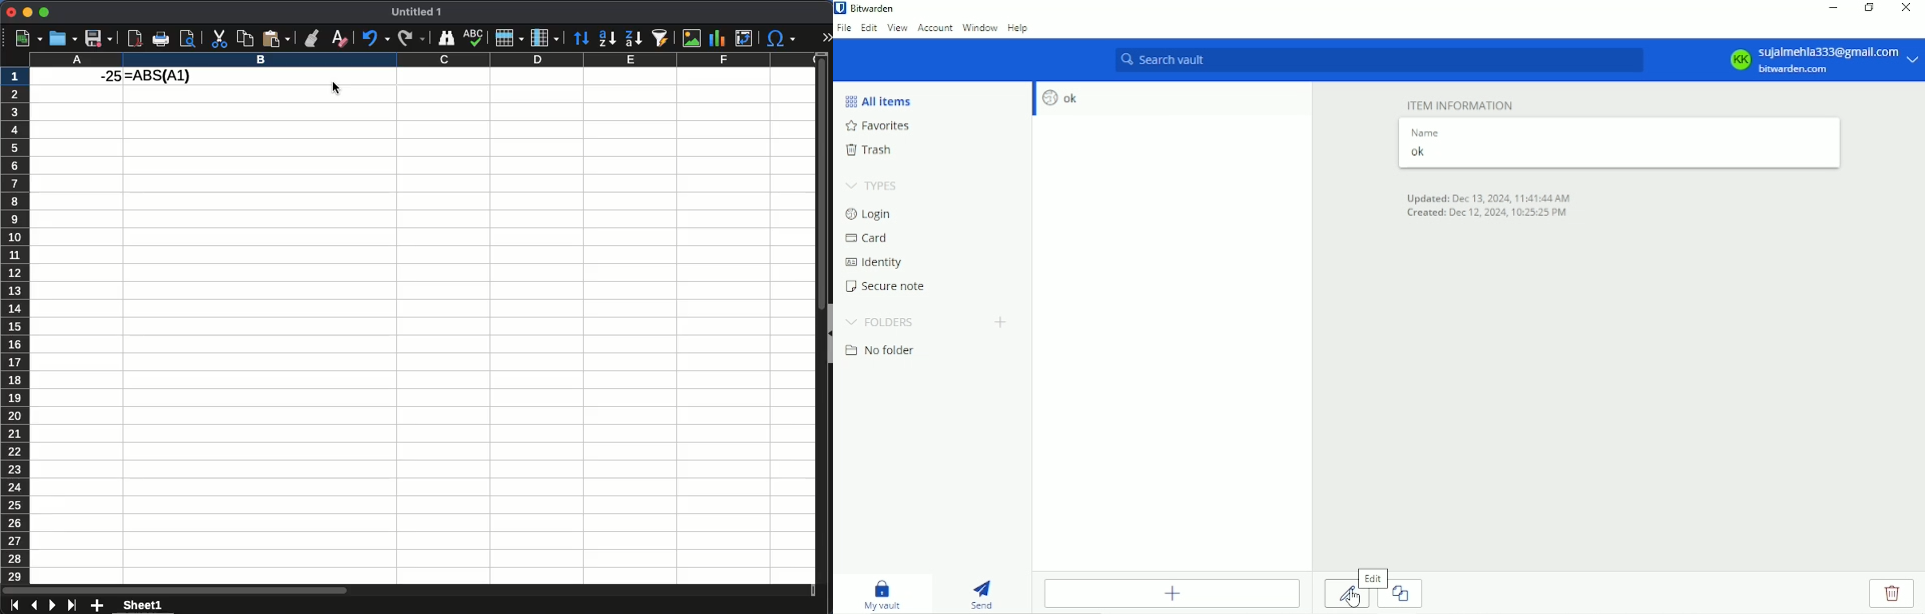 The width and height of the screenshot is (1932, 616). I want to click on ascending, so click(608, 39).